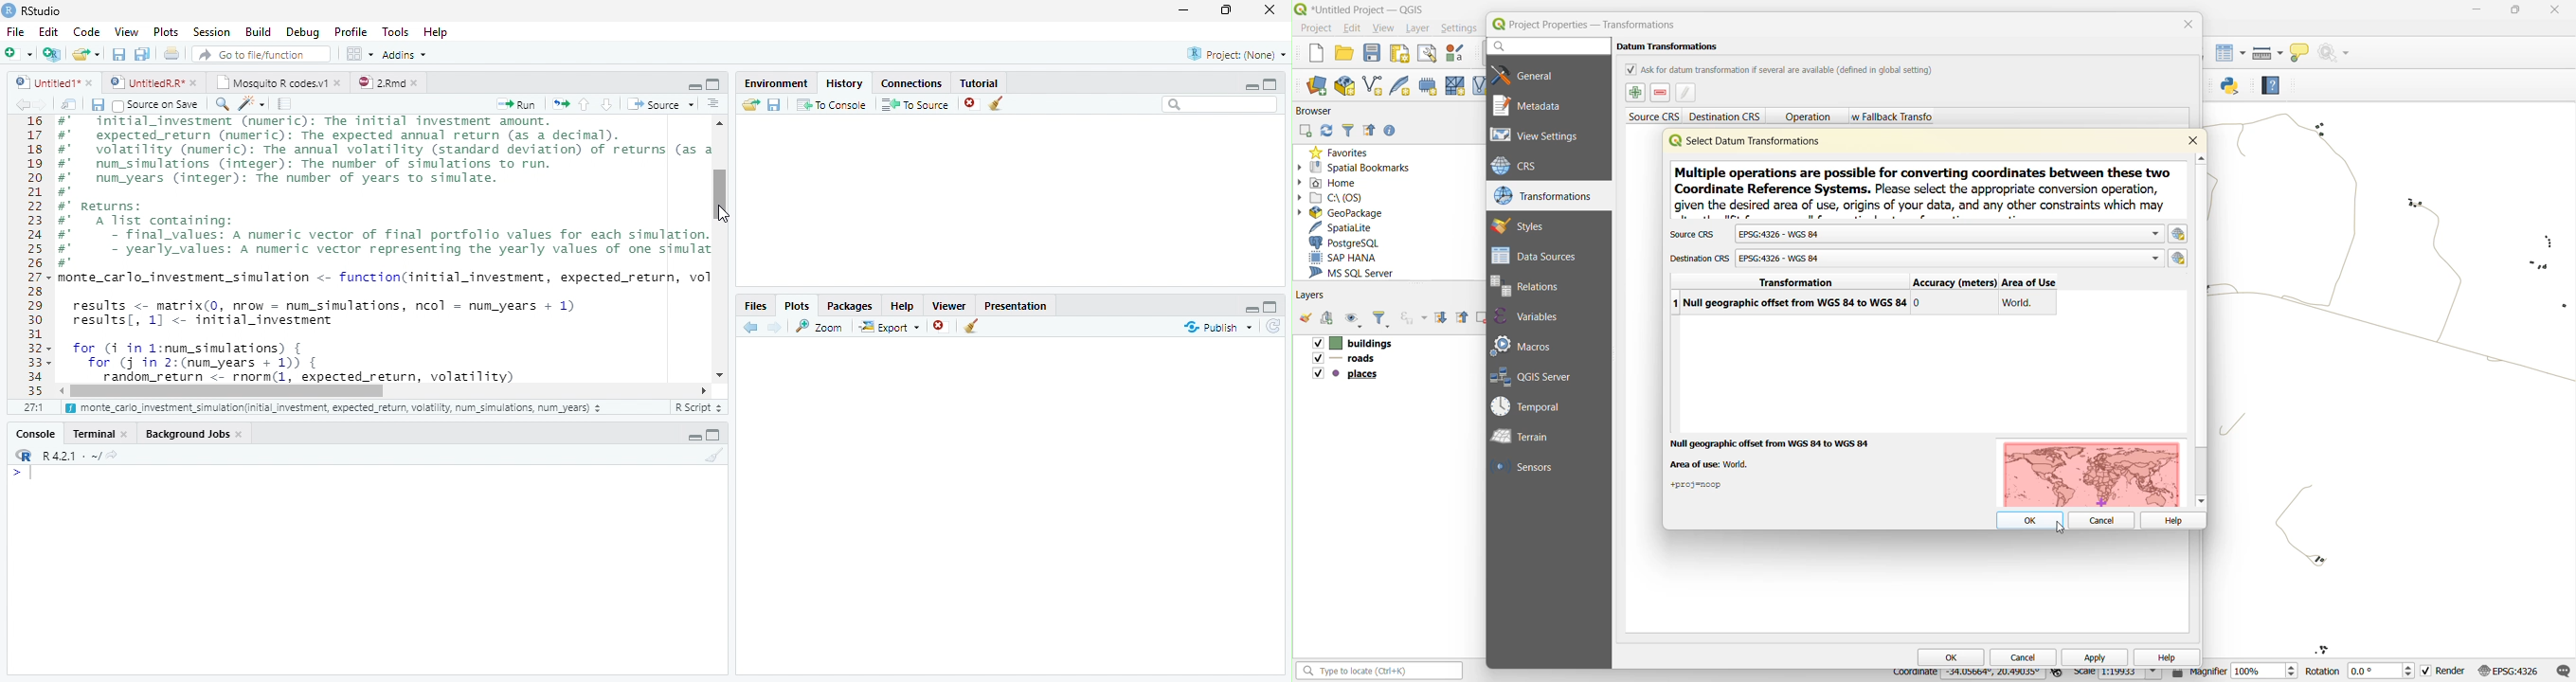 The image size is (2576, 700). What do you see at coordinates (1310, 296) in the screenshot?
I see `layers` at bounding box center [1310, 296].